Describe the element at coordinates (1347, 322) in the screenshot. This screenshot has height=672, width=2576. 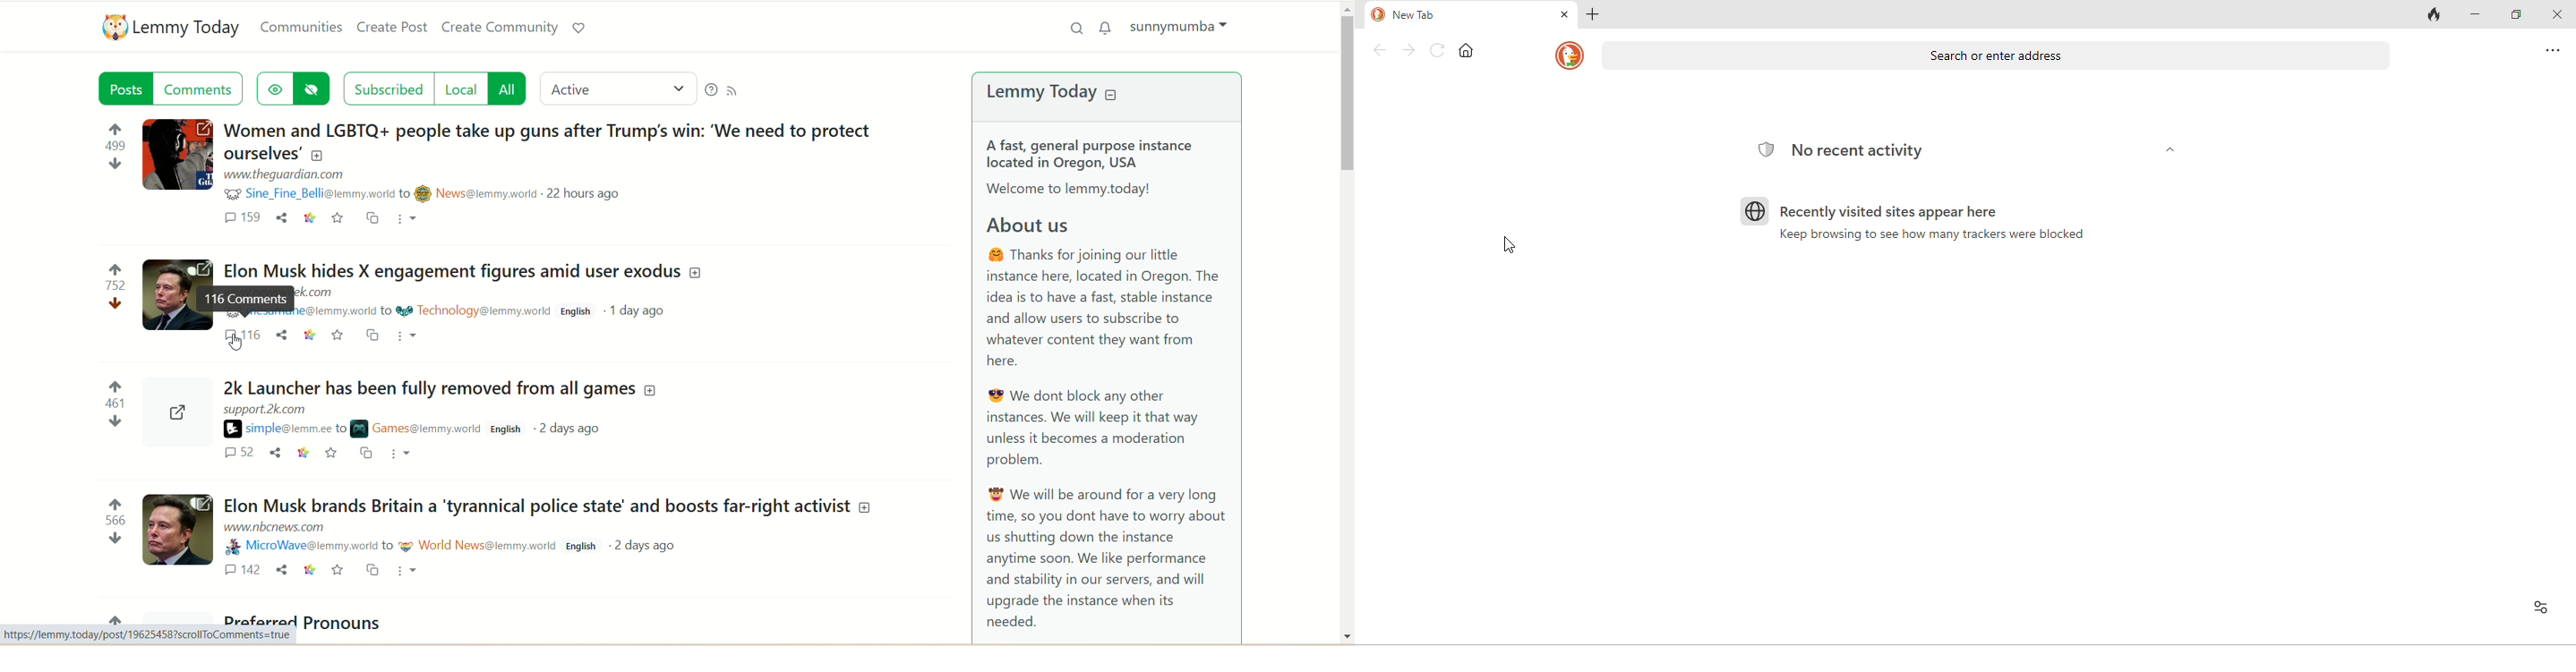
I see `vertical scroll bar` at that location.